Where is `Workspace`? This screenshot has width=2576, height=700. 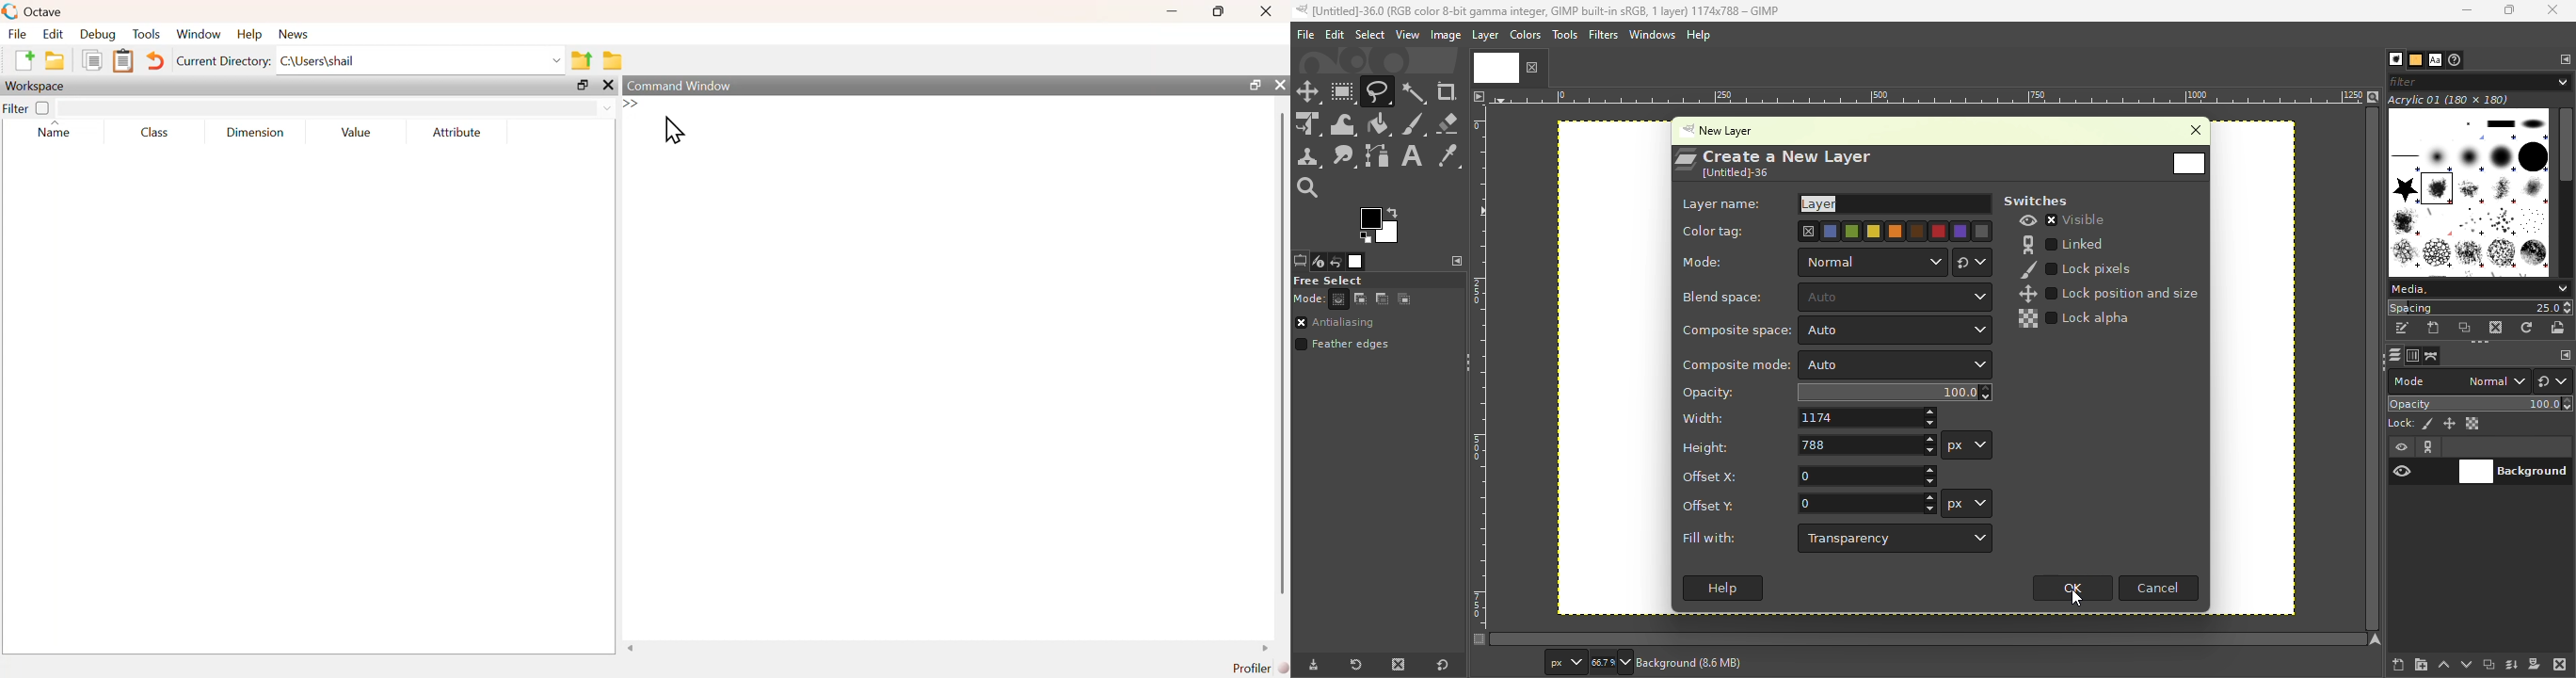 Workspace is located at coordinates (36, 87).